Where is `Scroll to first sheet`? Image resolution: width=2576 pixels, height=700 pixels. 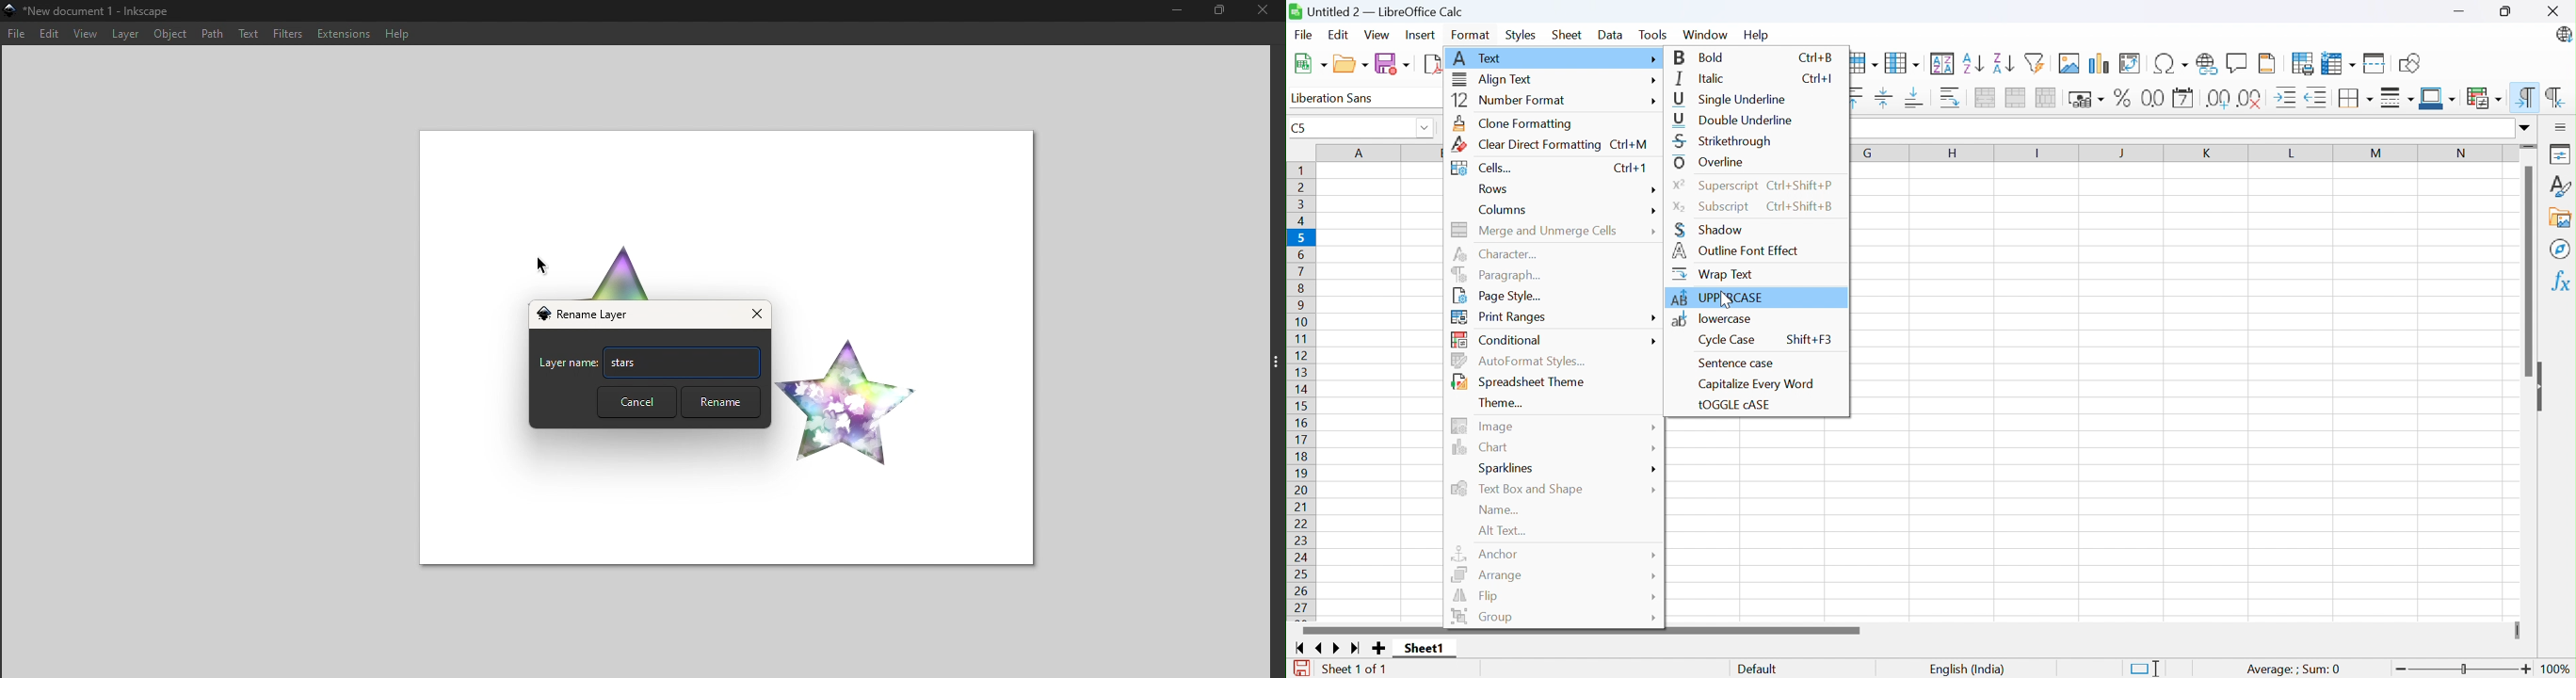
Scroll to first sheet is located at coordinates (1303, 650).